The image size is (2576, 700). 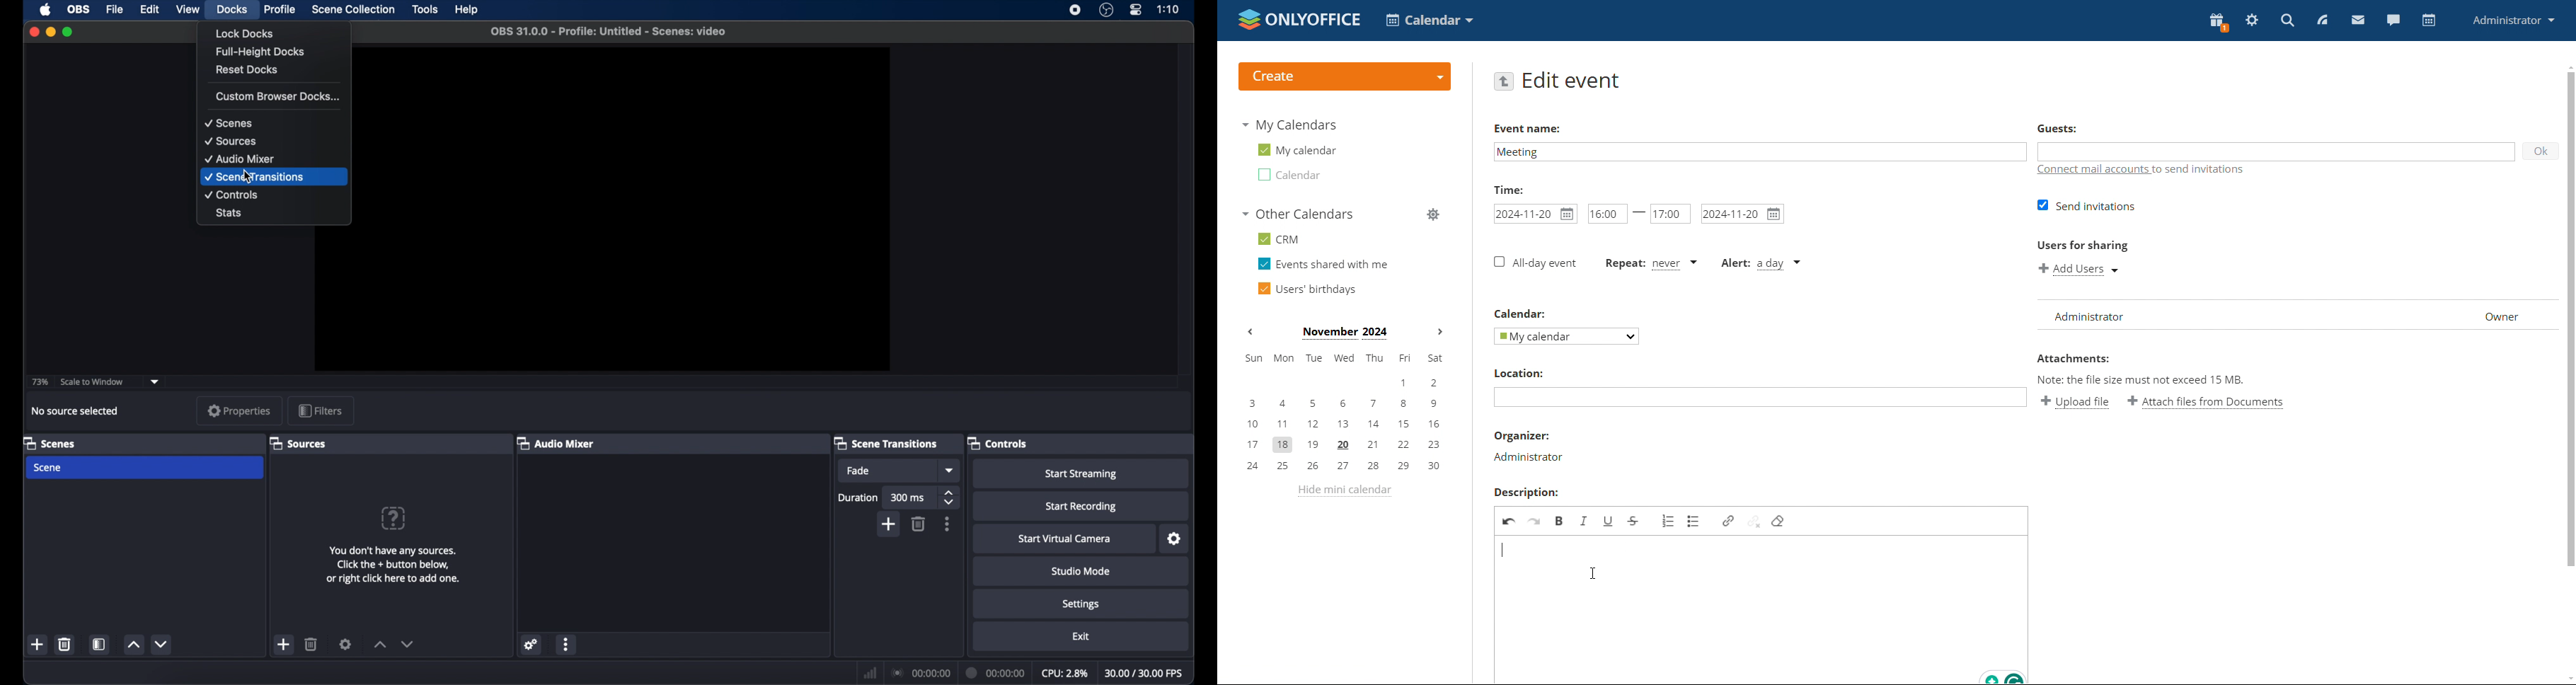 I want to click on close, so click(x=34, y=31).